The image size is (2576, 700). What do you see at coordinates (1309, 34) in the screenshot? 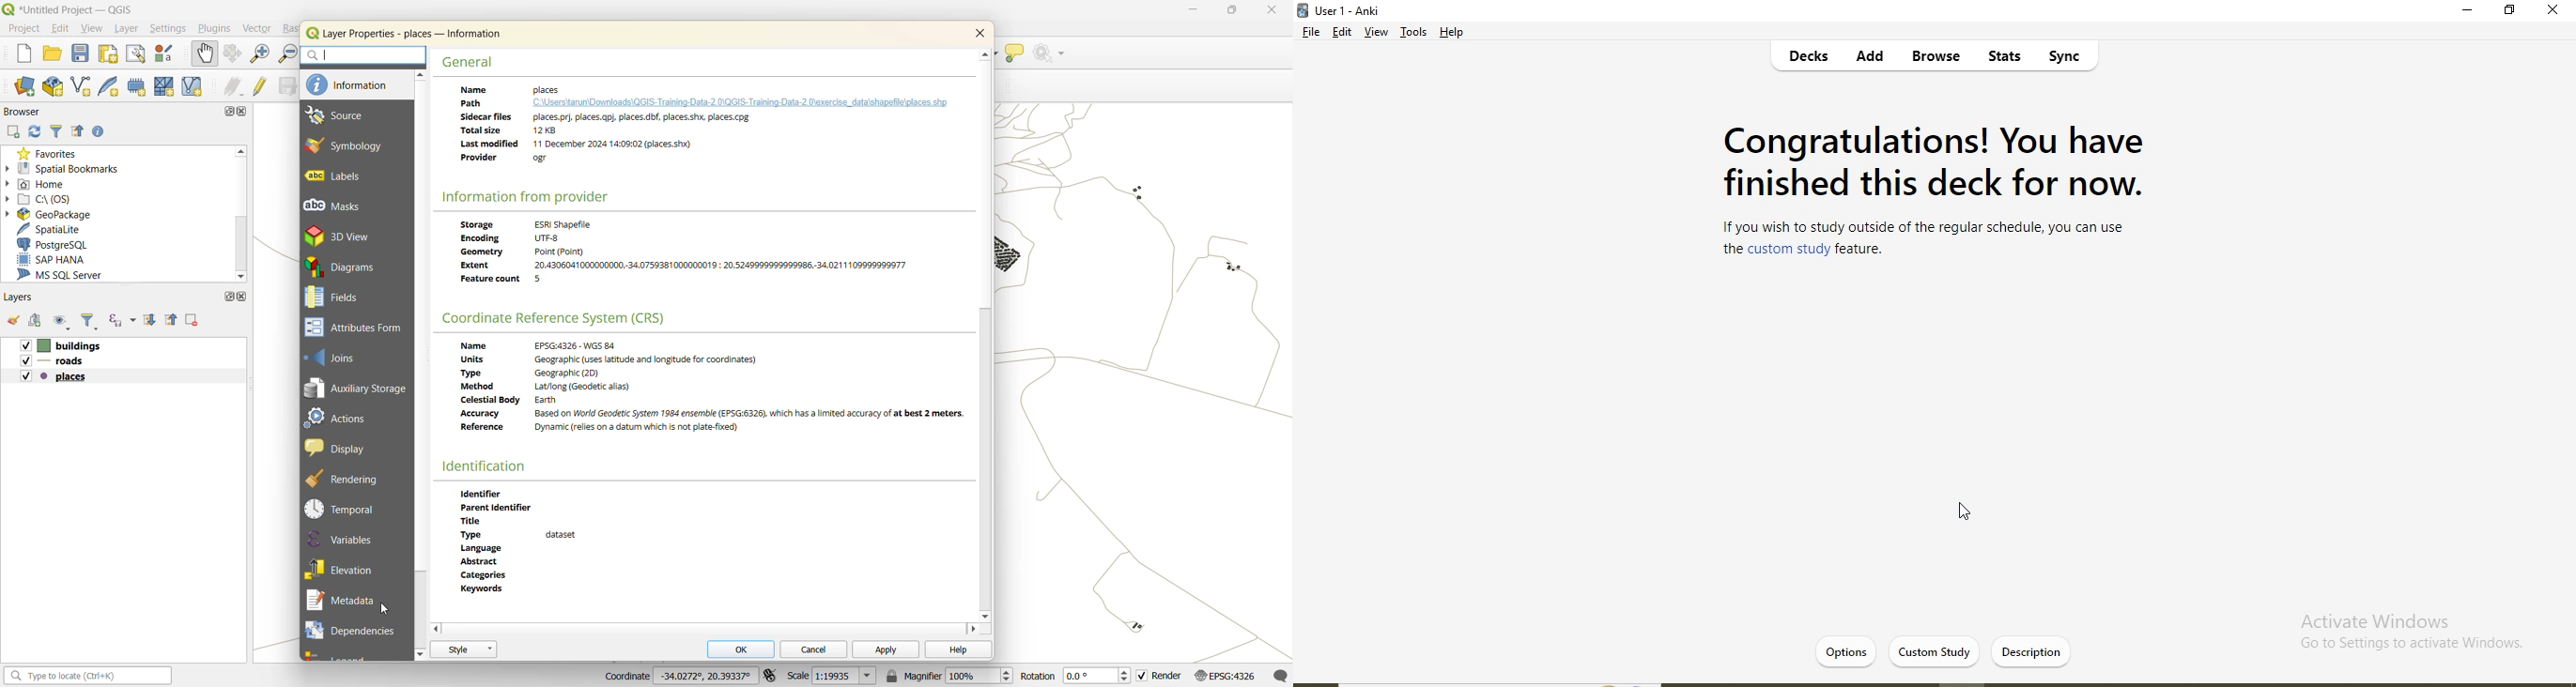
I see `file` at bounding box center [1309, 34].